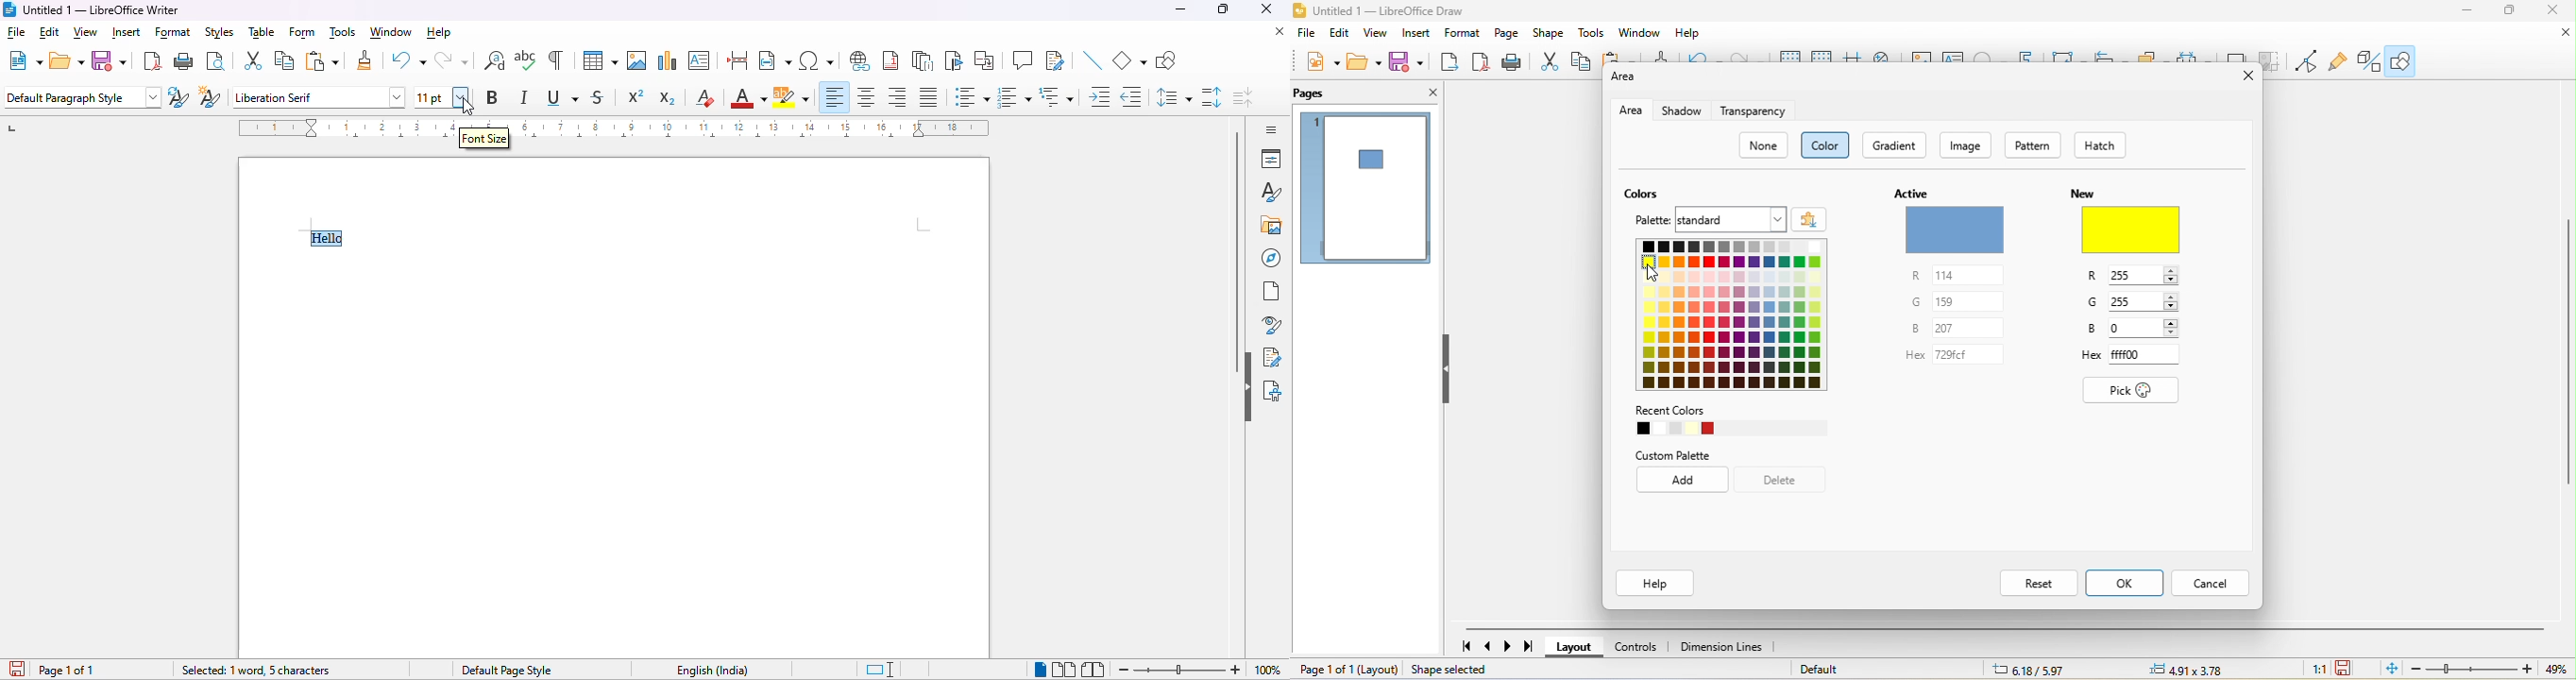  I want to click on next page, so click(1511, 646).